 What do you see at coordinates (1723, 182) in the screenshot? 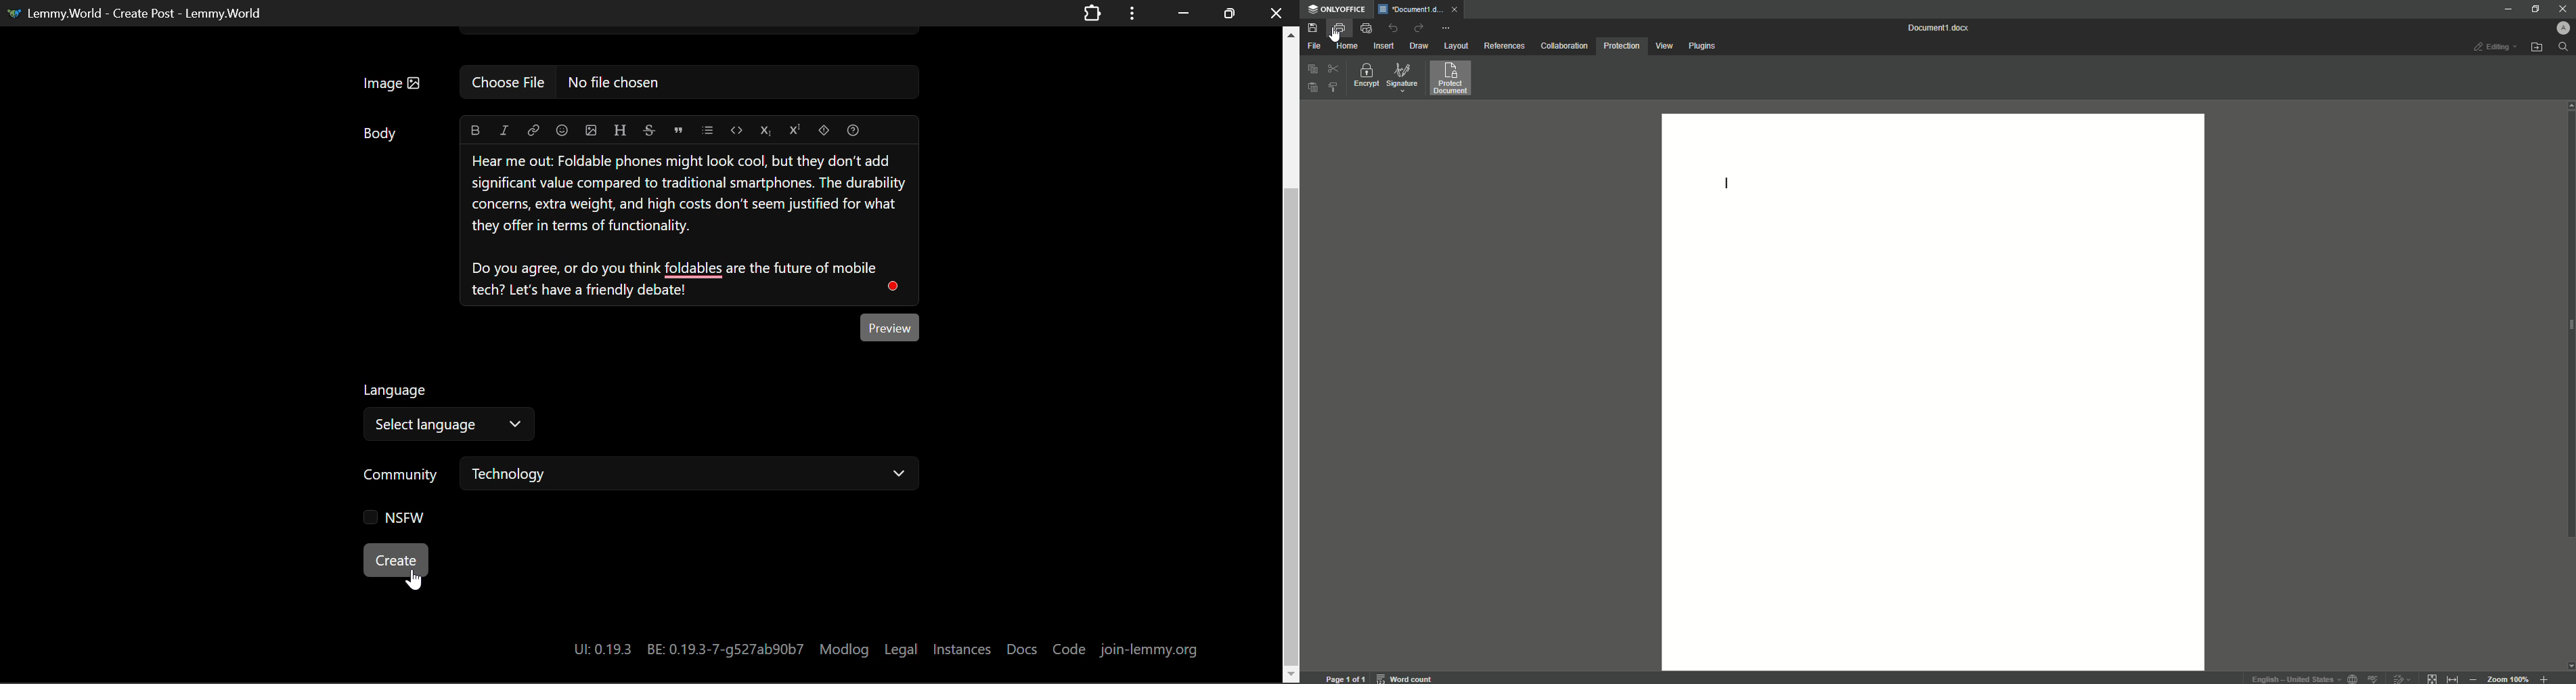
I see `Text line` at bounding box center [1723, 182].